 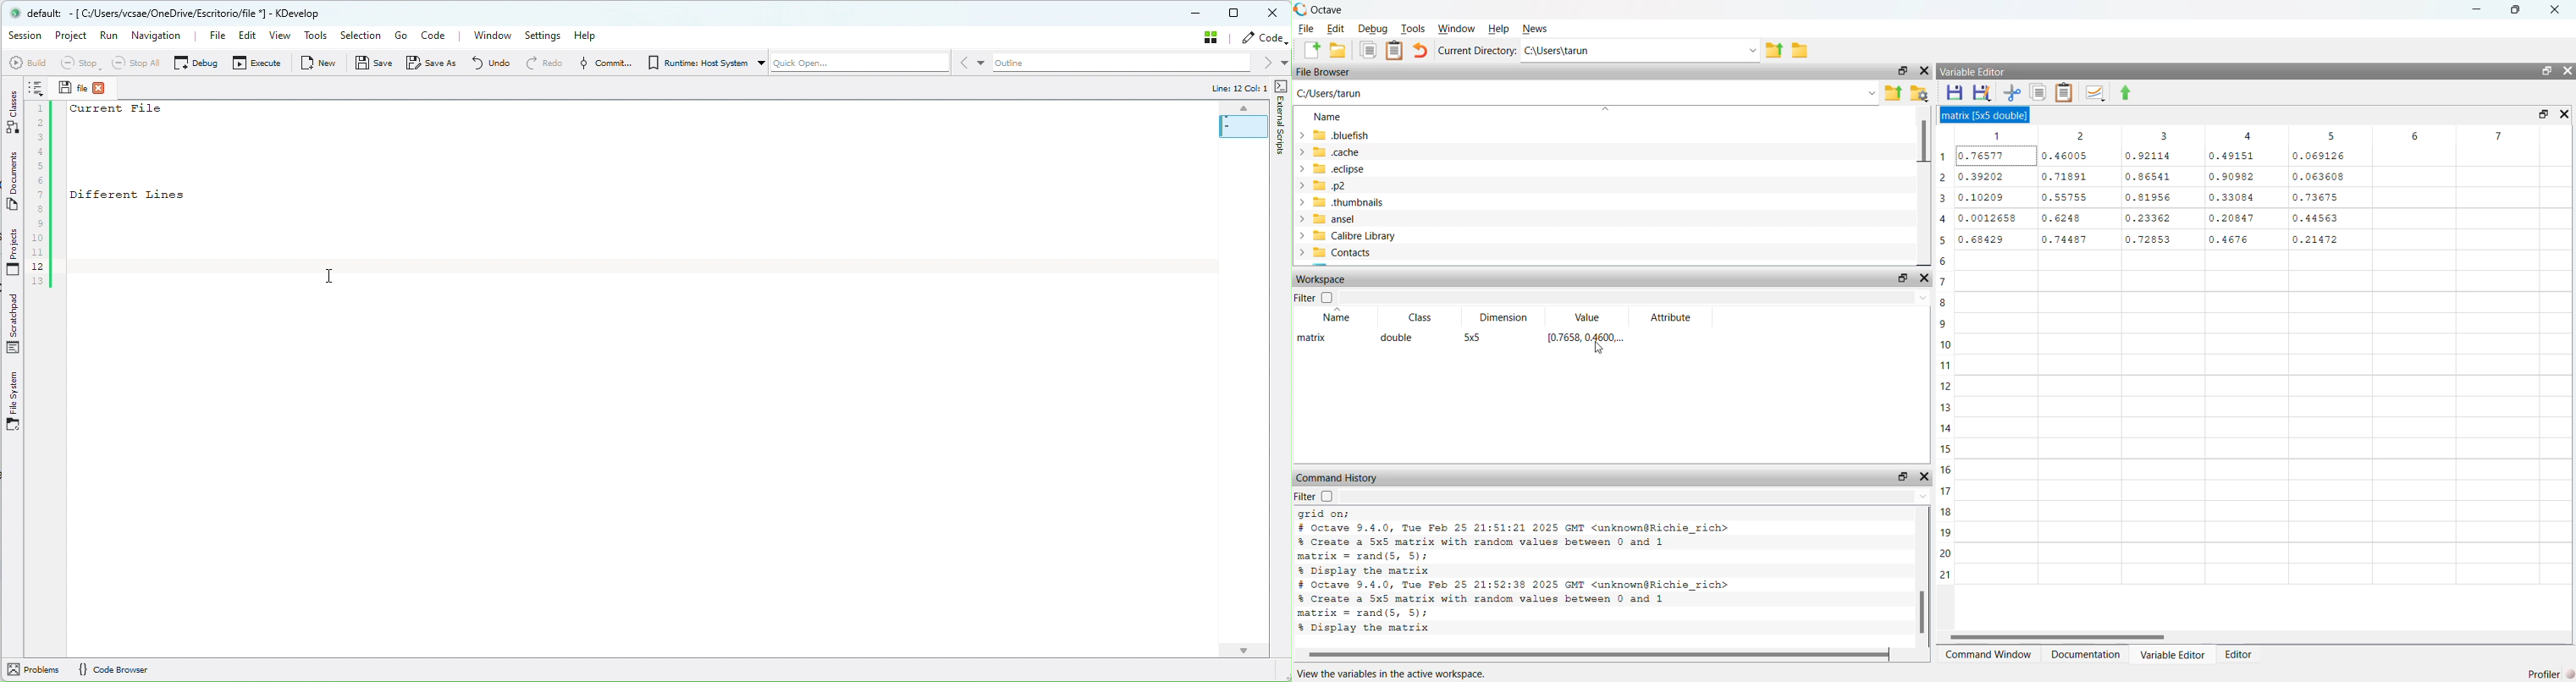 What do you see at coordinates (1585, 314) in the screenshot?
I see `Value` at bounding box center [1585, 314].